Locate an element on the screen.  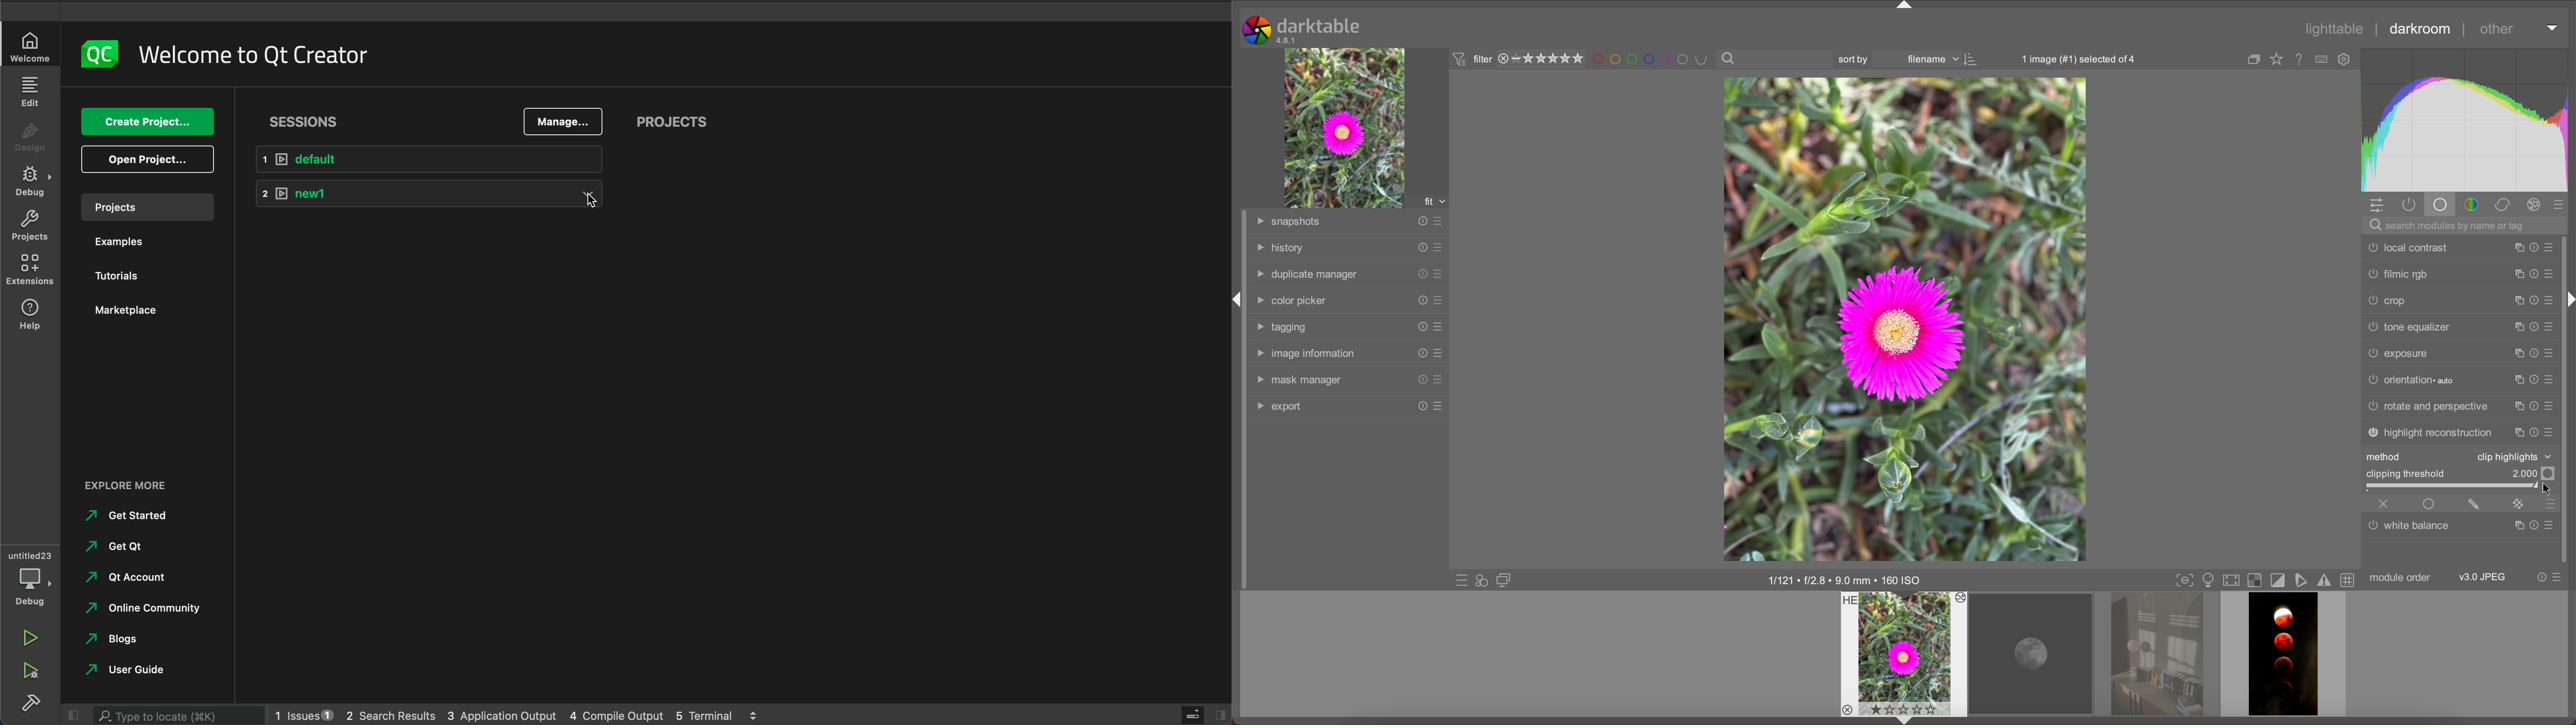
debug is located at coordinates (34, 580).